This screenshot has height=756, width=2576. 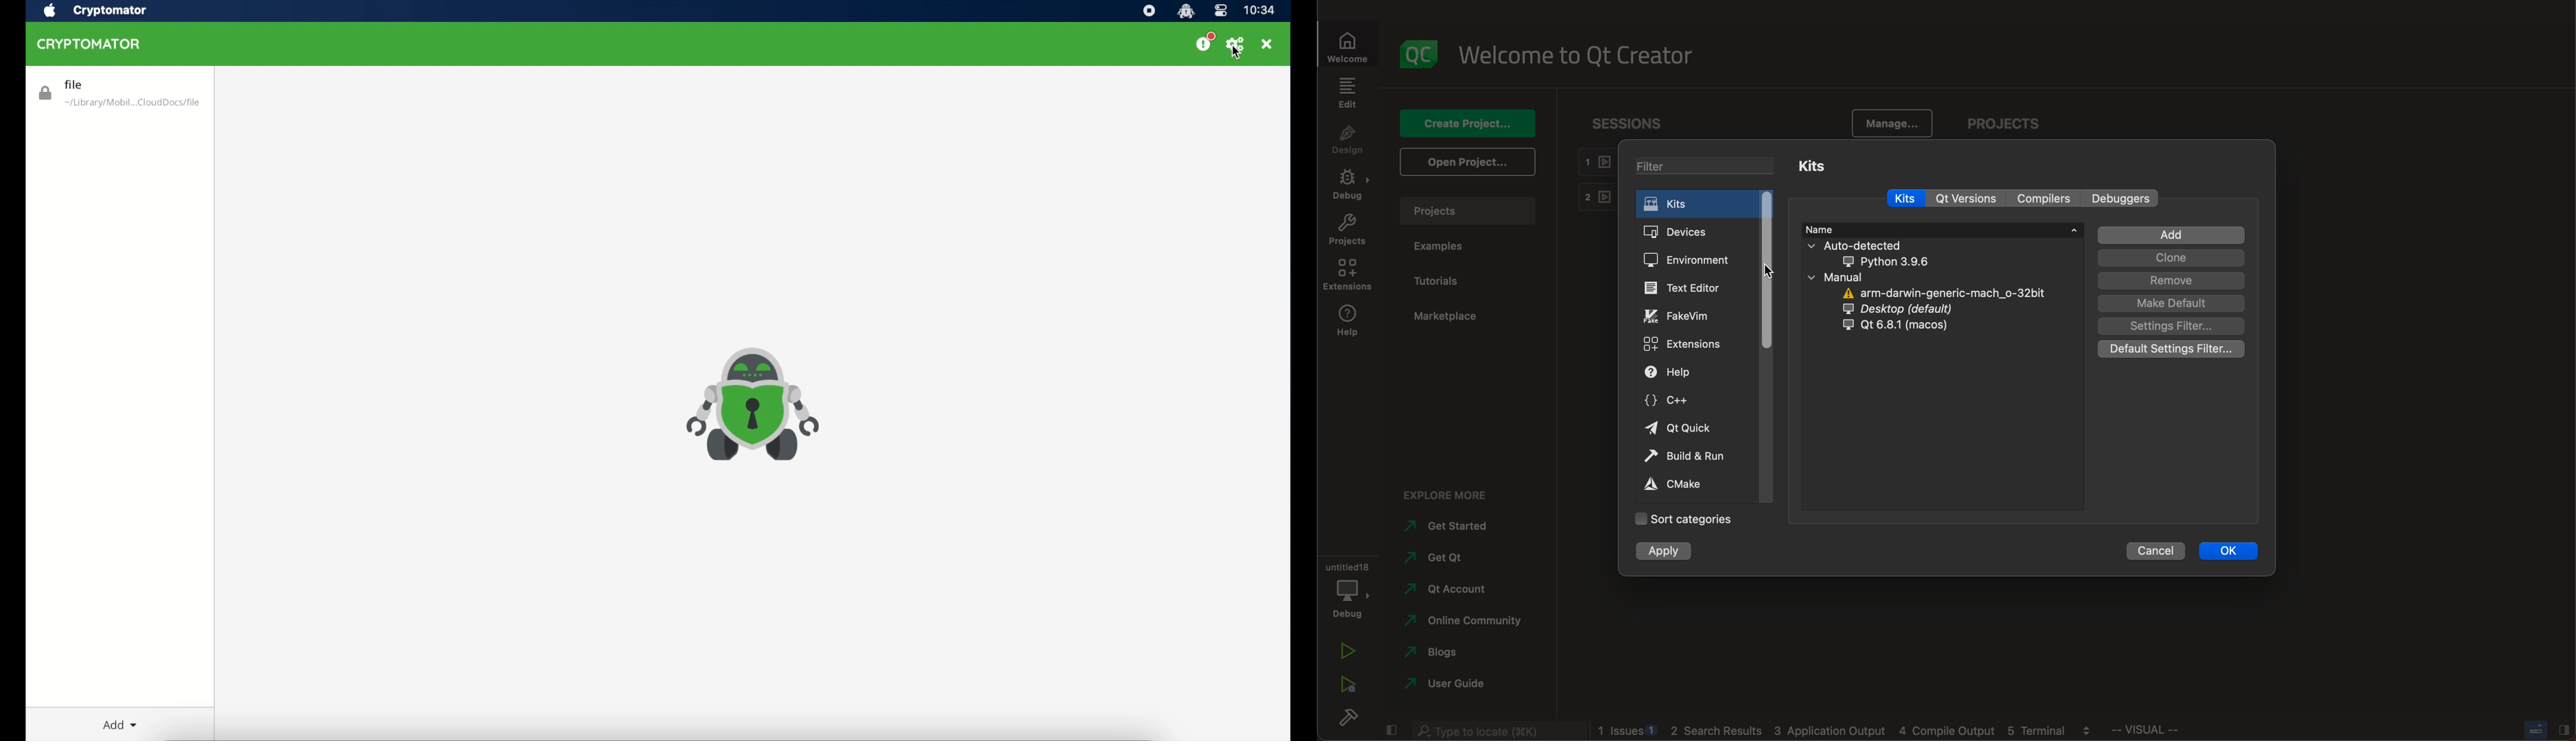 What do you see at coordinates (1454, 527) in the screenshot?
I see `started` at bounding box center [1454, 527].